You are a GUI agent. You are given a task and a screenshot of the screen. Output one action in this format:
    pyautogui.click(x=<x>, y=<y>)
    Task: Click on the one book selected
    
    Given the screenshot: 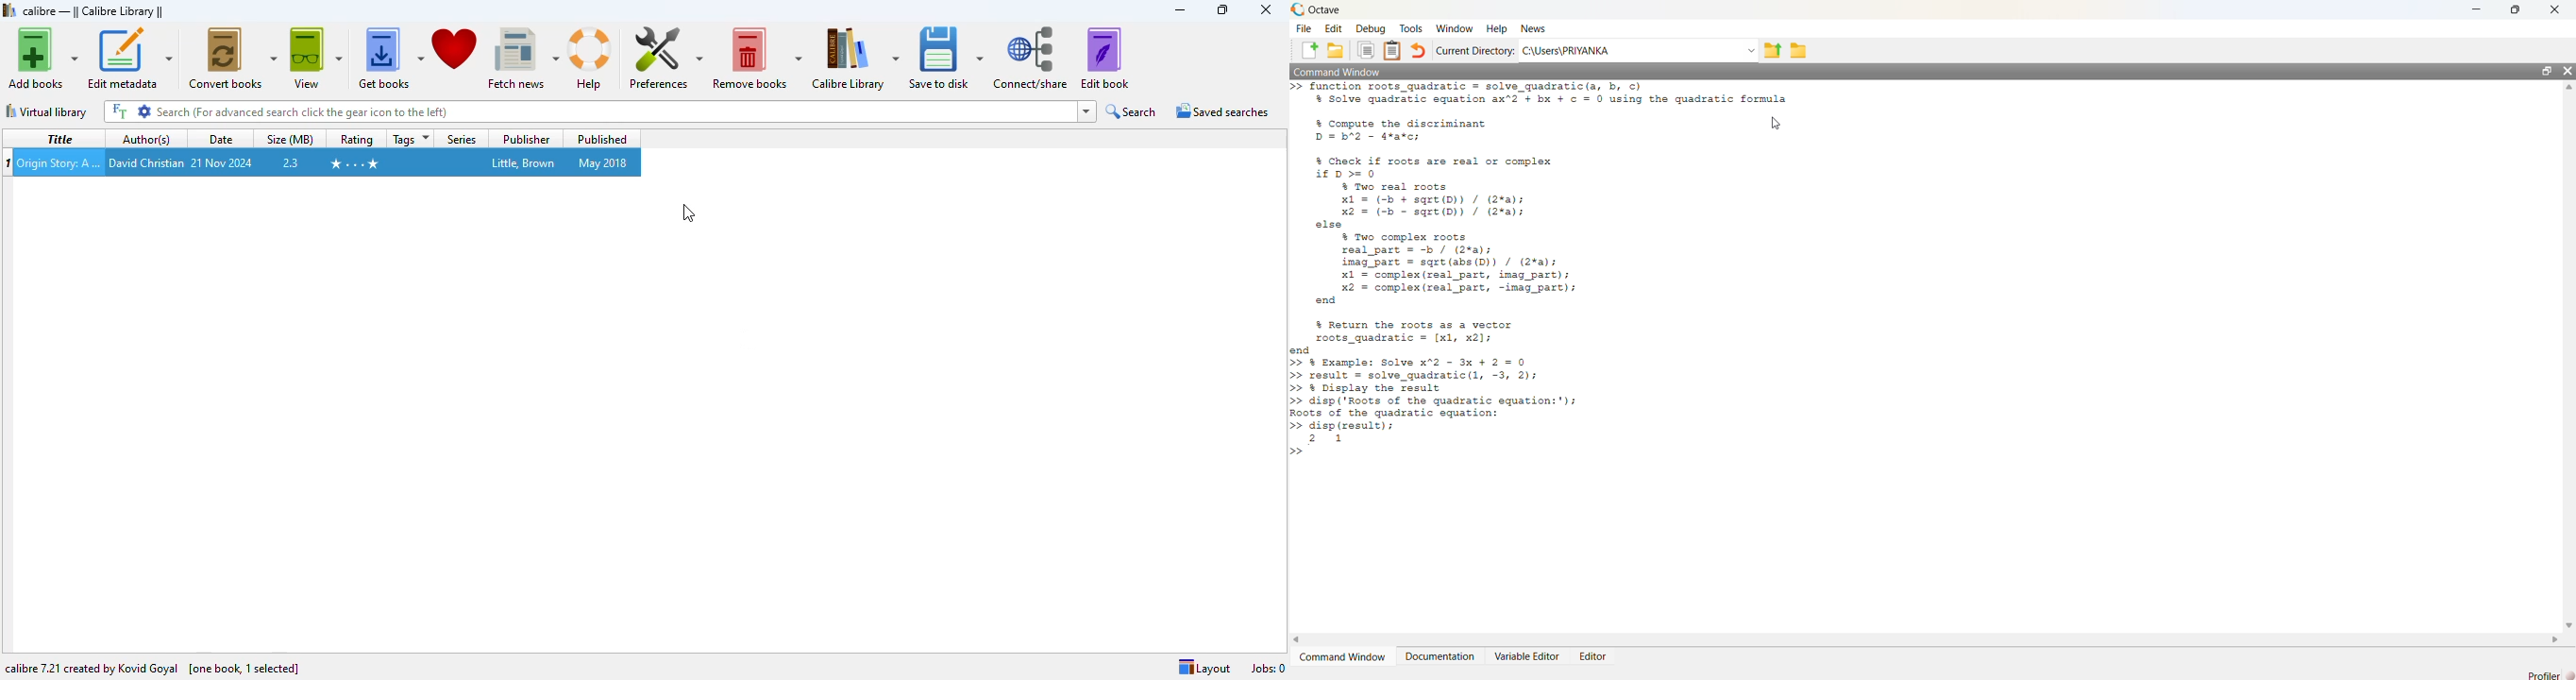 What is the action you would take?
    pyautogui.click(x=246, y=669)
    